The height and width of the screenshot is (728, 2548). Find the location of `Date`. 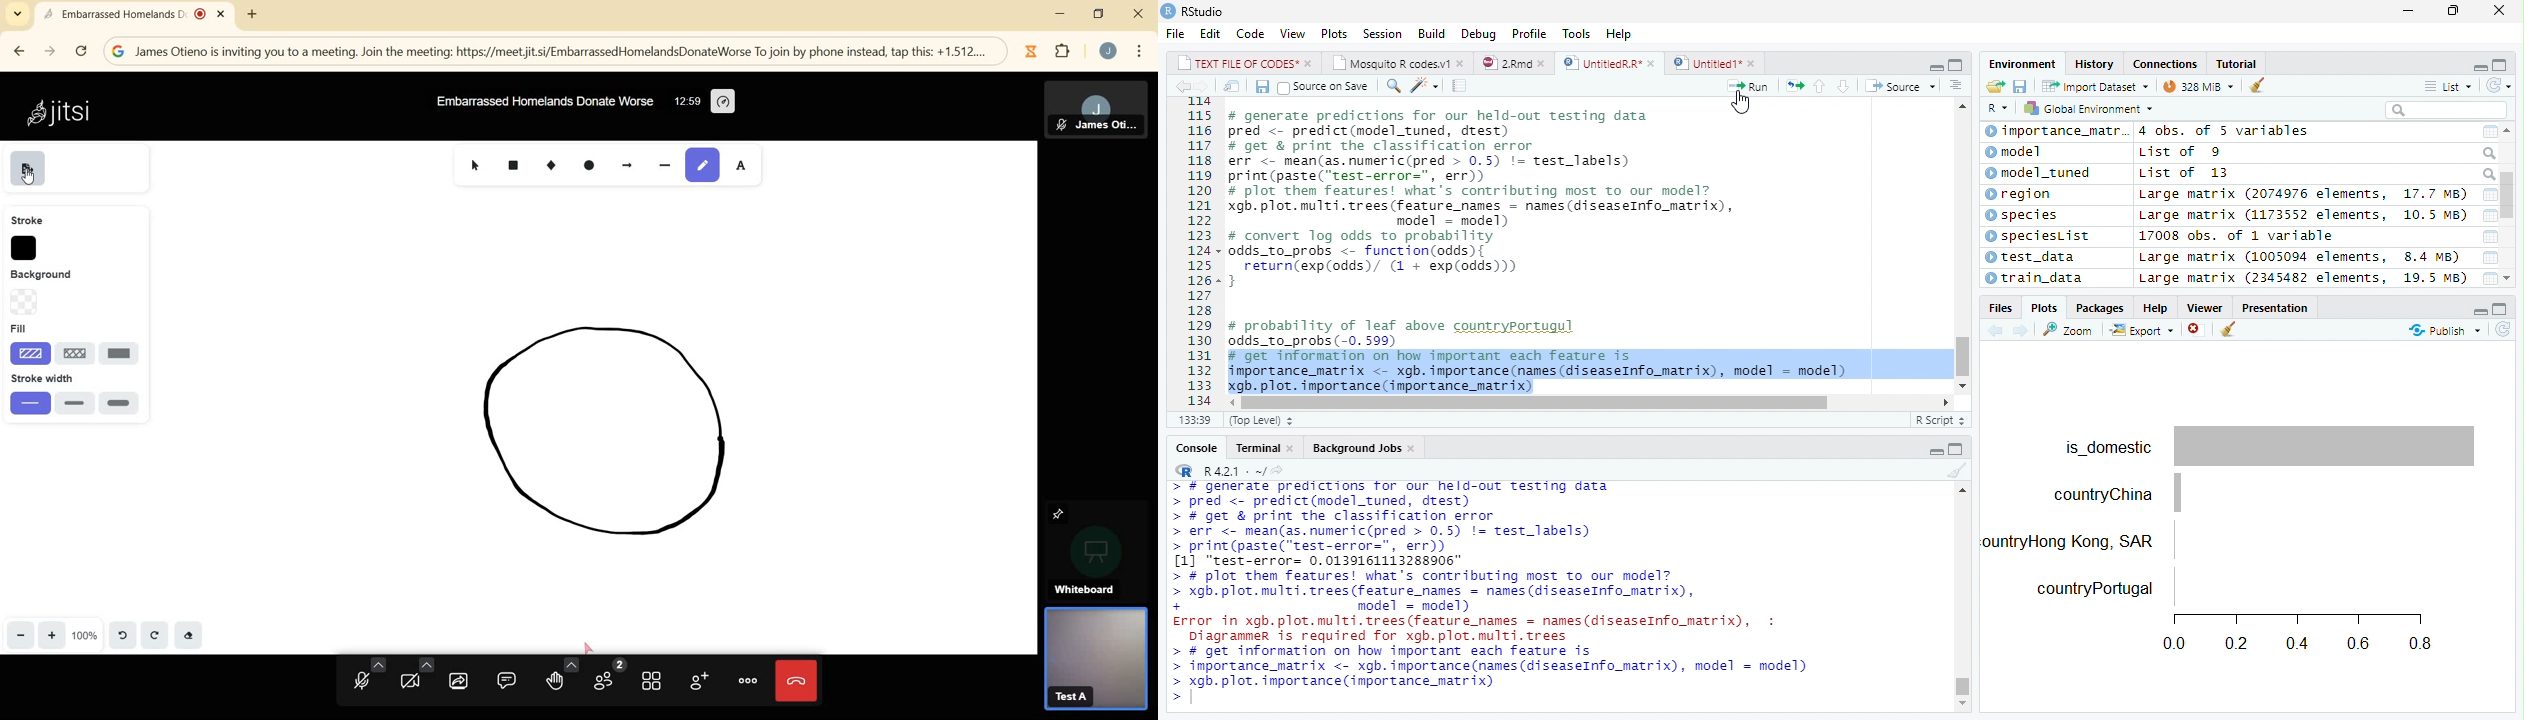

Date is located at coordinates (2488, 130).